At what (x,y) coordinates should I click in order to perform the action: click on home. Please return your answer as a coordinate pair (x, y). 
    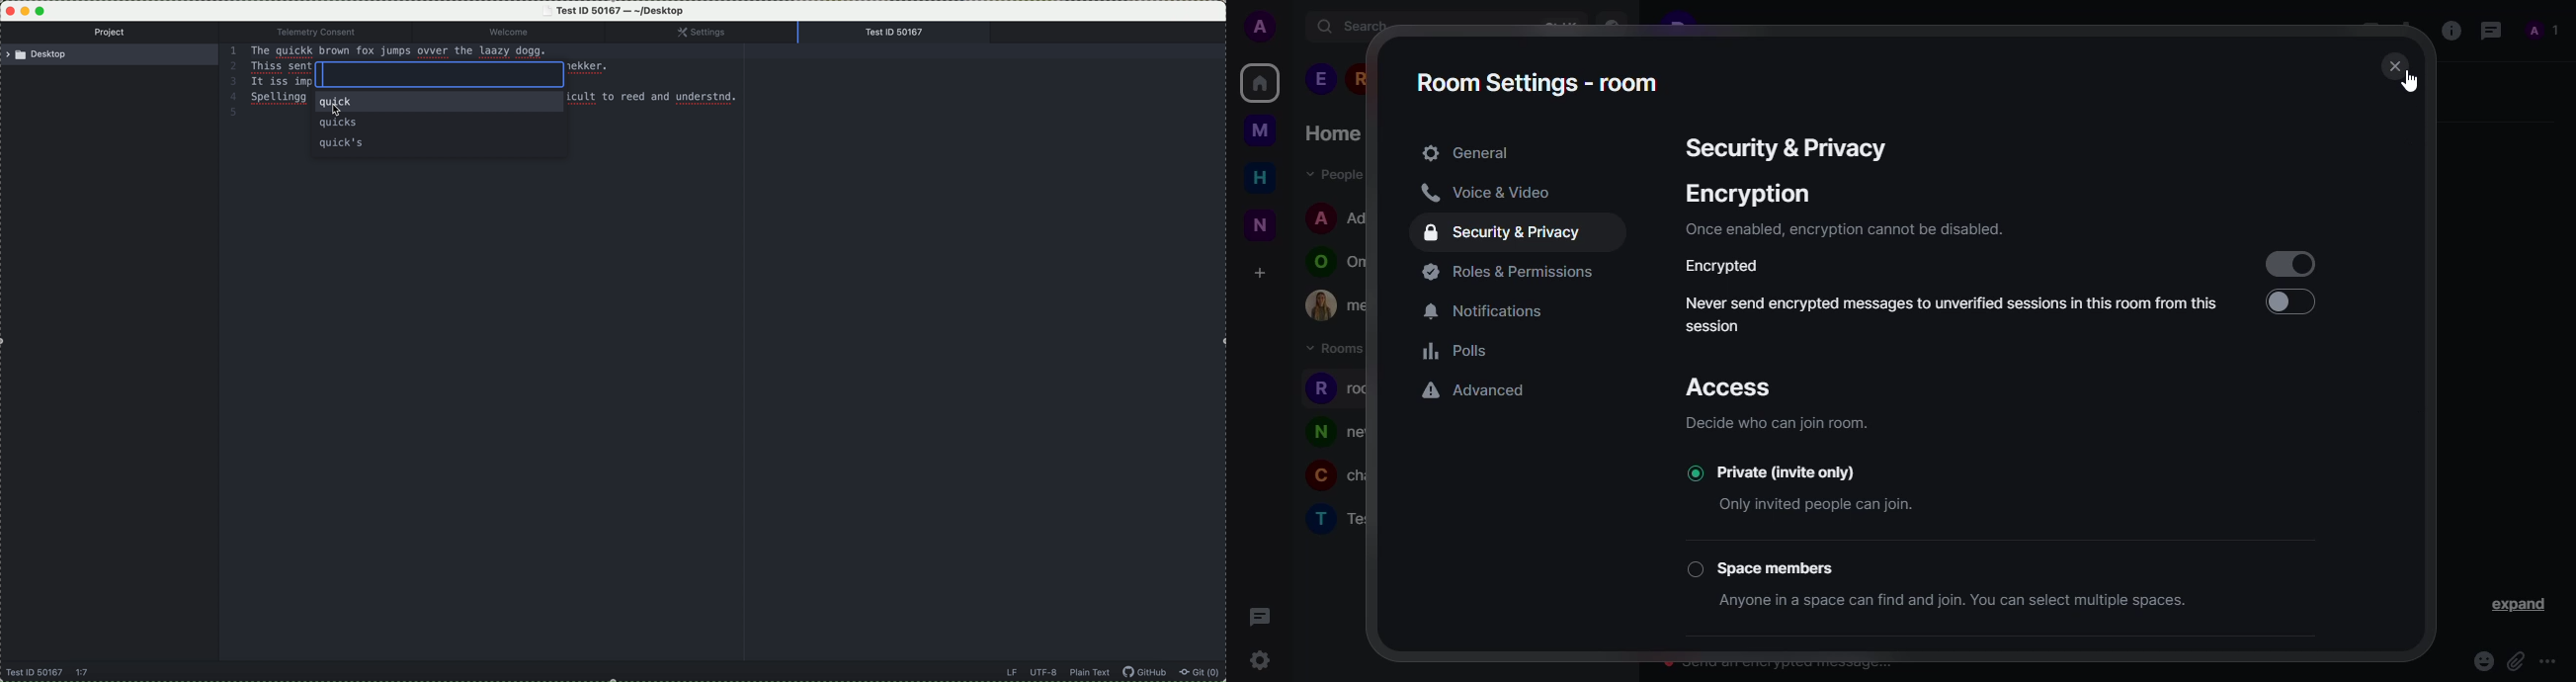
    Looking at the image, I should click on (1261, 177).